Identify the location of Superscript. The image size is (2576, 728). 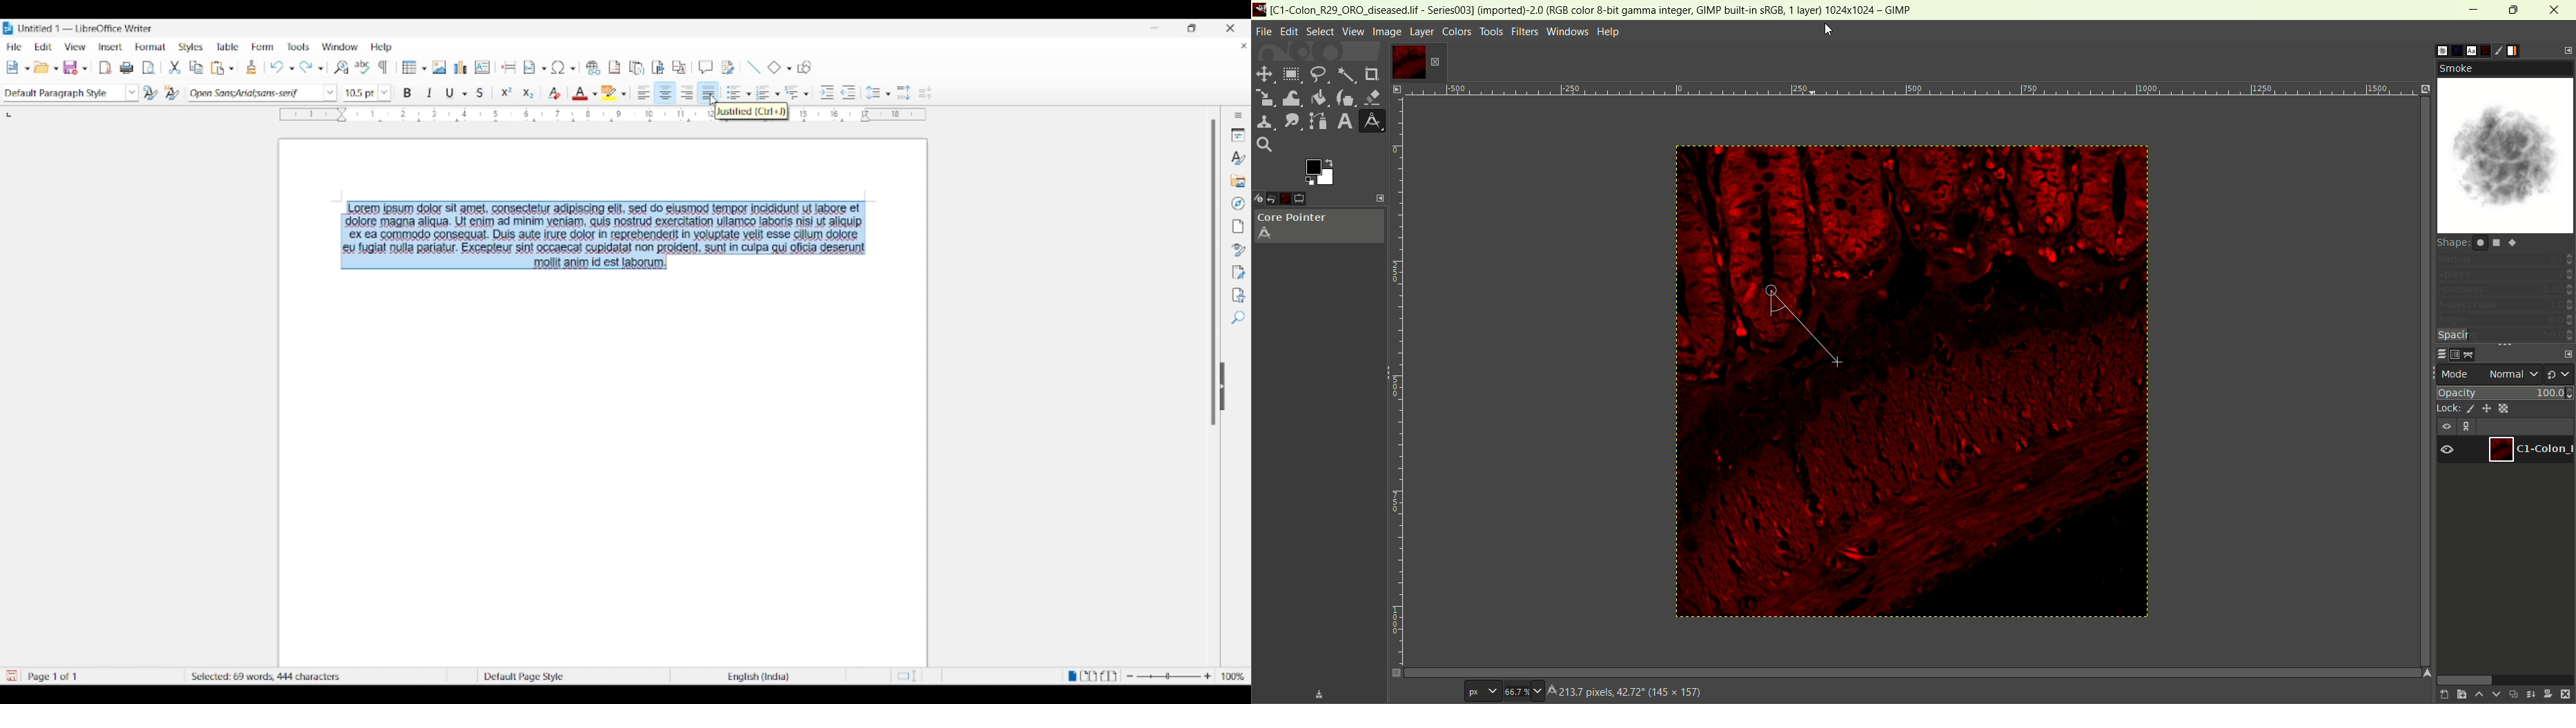
(506, 93).